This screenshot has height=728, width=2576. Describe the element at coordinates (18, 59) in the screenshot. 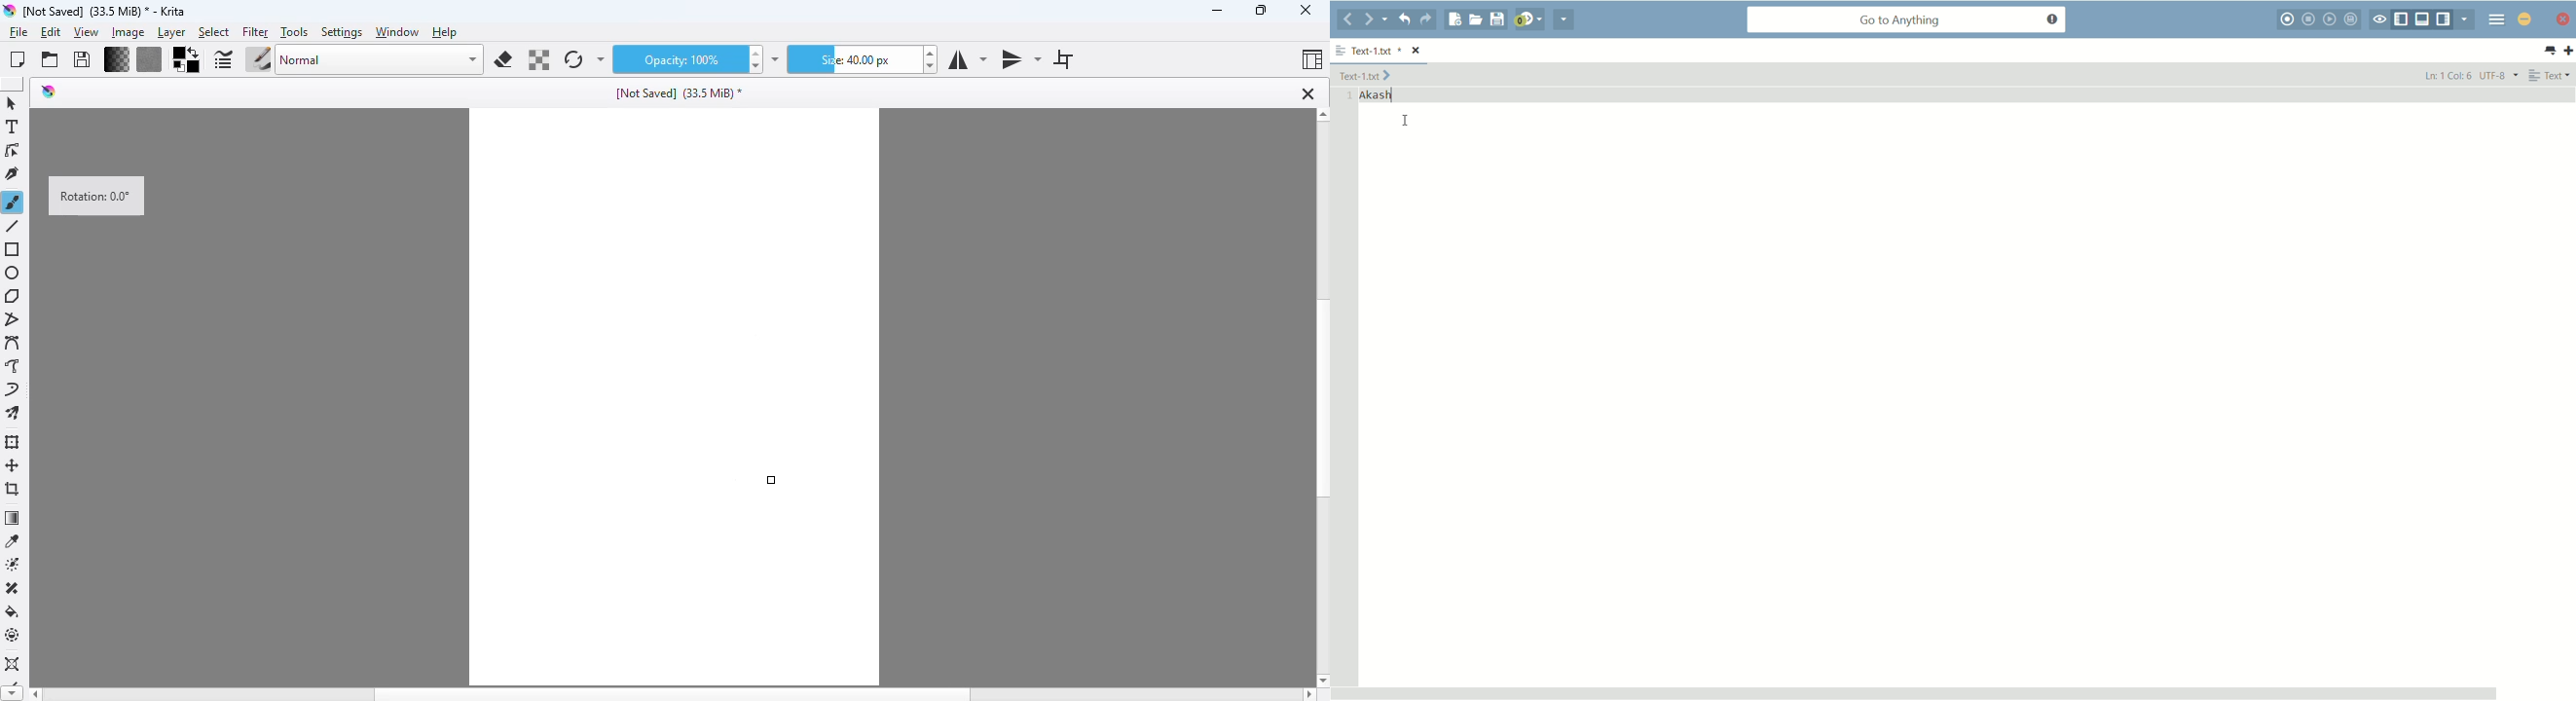

I see `create new document` at that location.